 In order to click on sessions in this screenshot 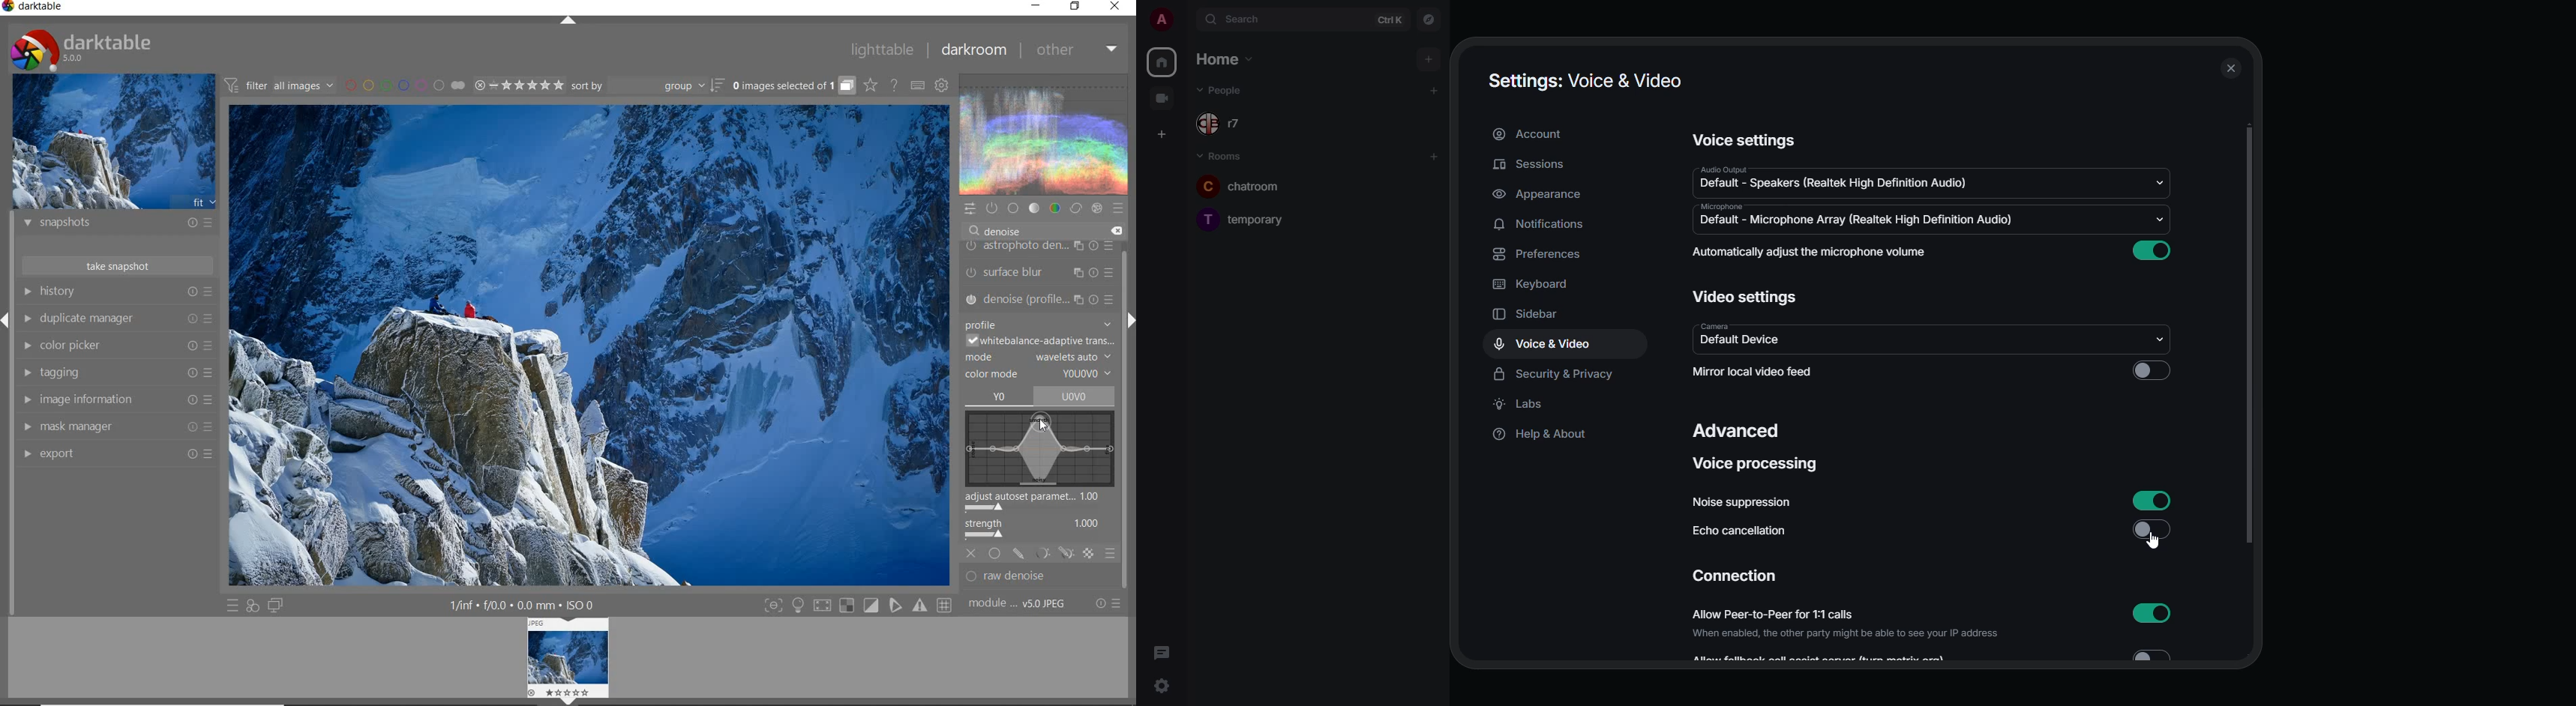, I will do `click(1533, 165)`.